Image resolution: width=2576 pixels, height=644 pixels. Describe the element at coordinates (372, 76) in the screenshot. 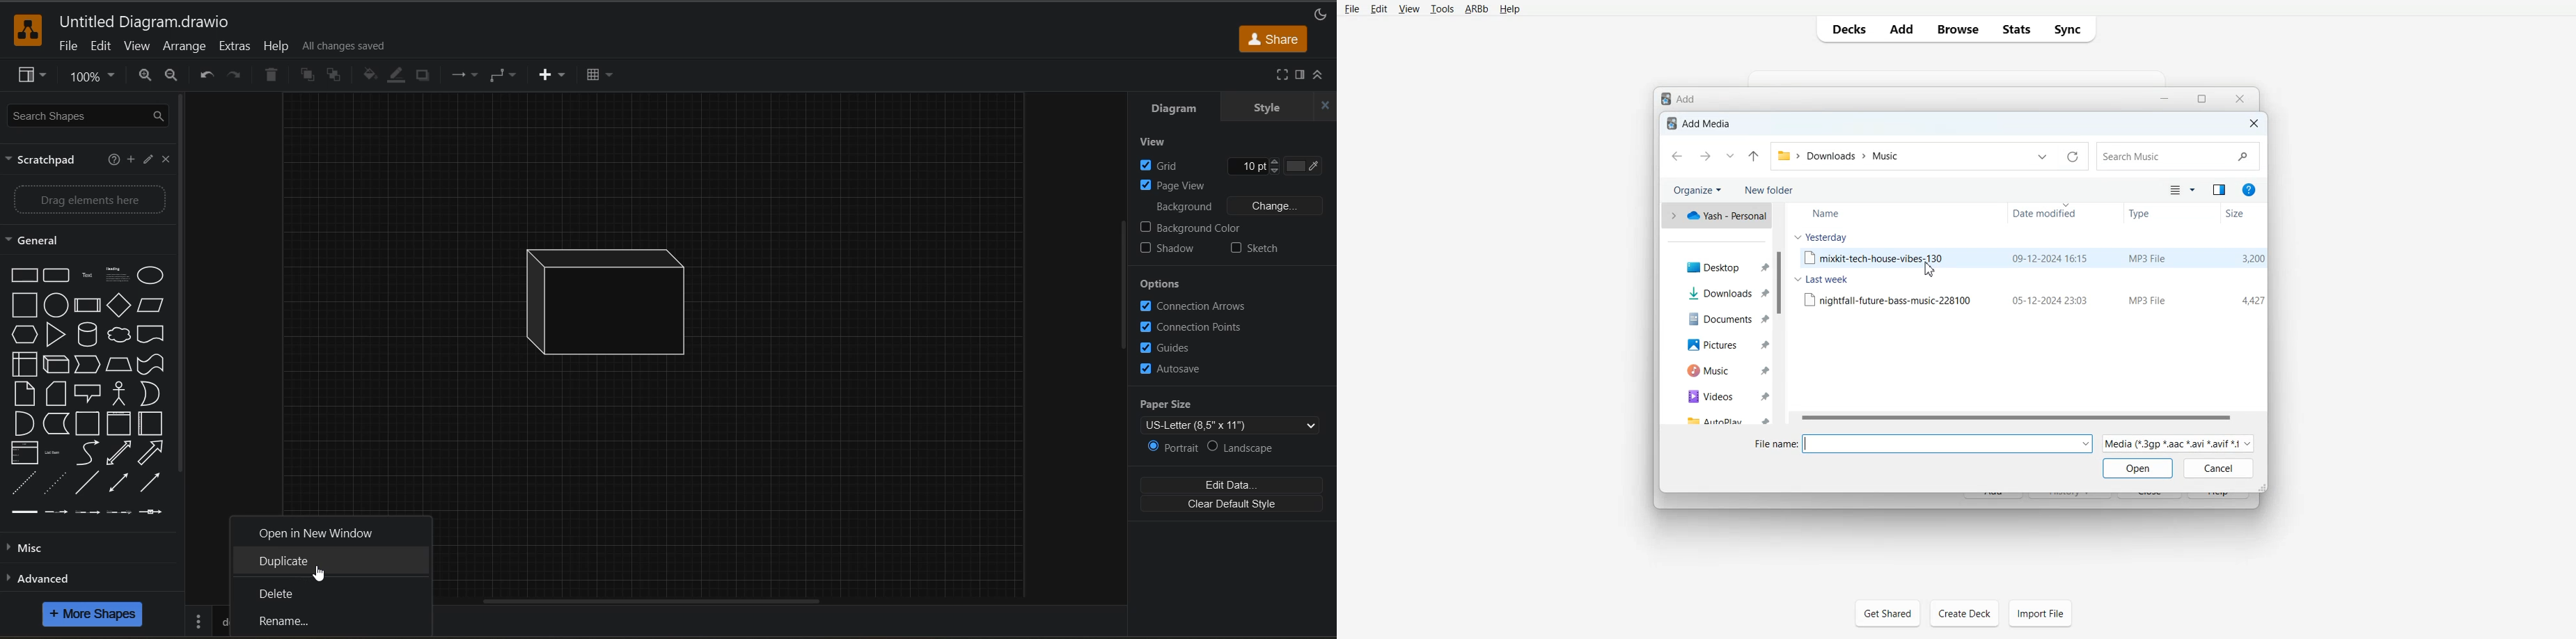

I see `fill color` at that location.